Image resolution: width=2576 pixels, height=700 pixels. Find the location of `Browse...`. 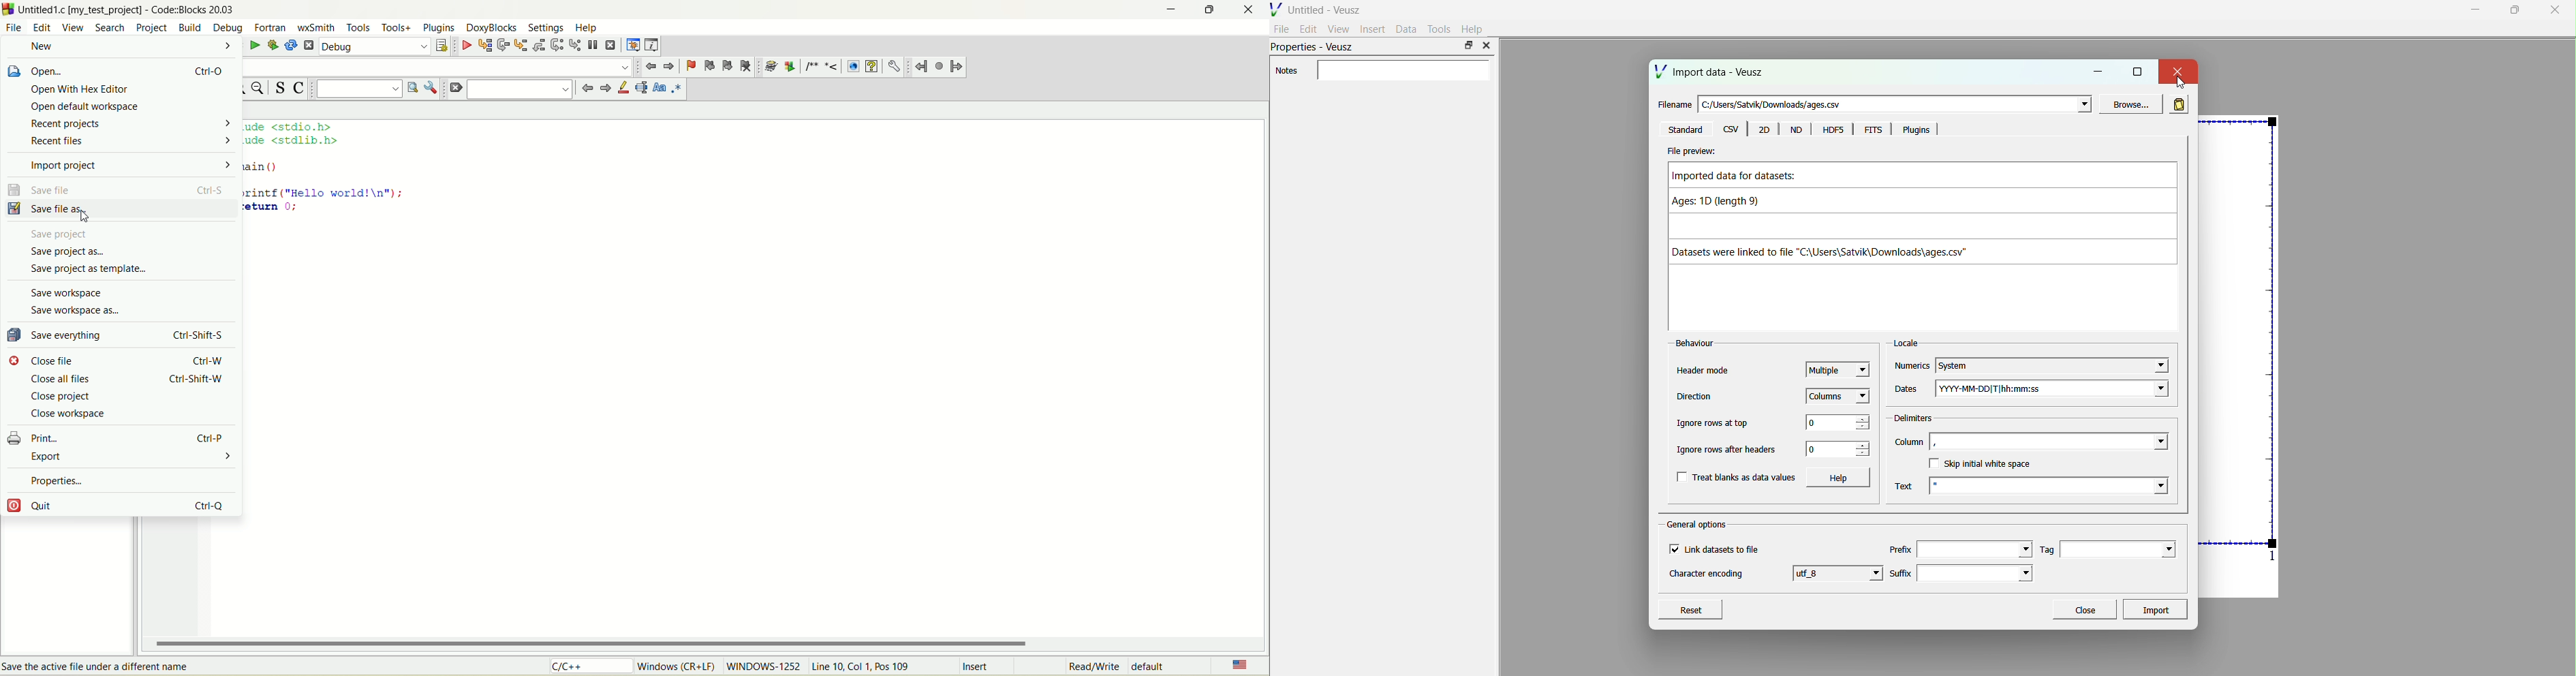

Browse... is located at coordinates (2128, 104).